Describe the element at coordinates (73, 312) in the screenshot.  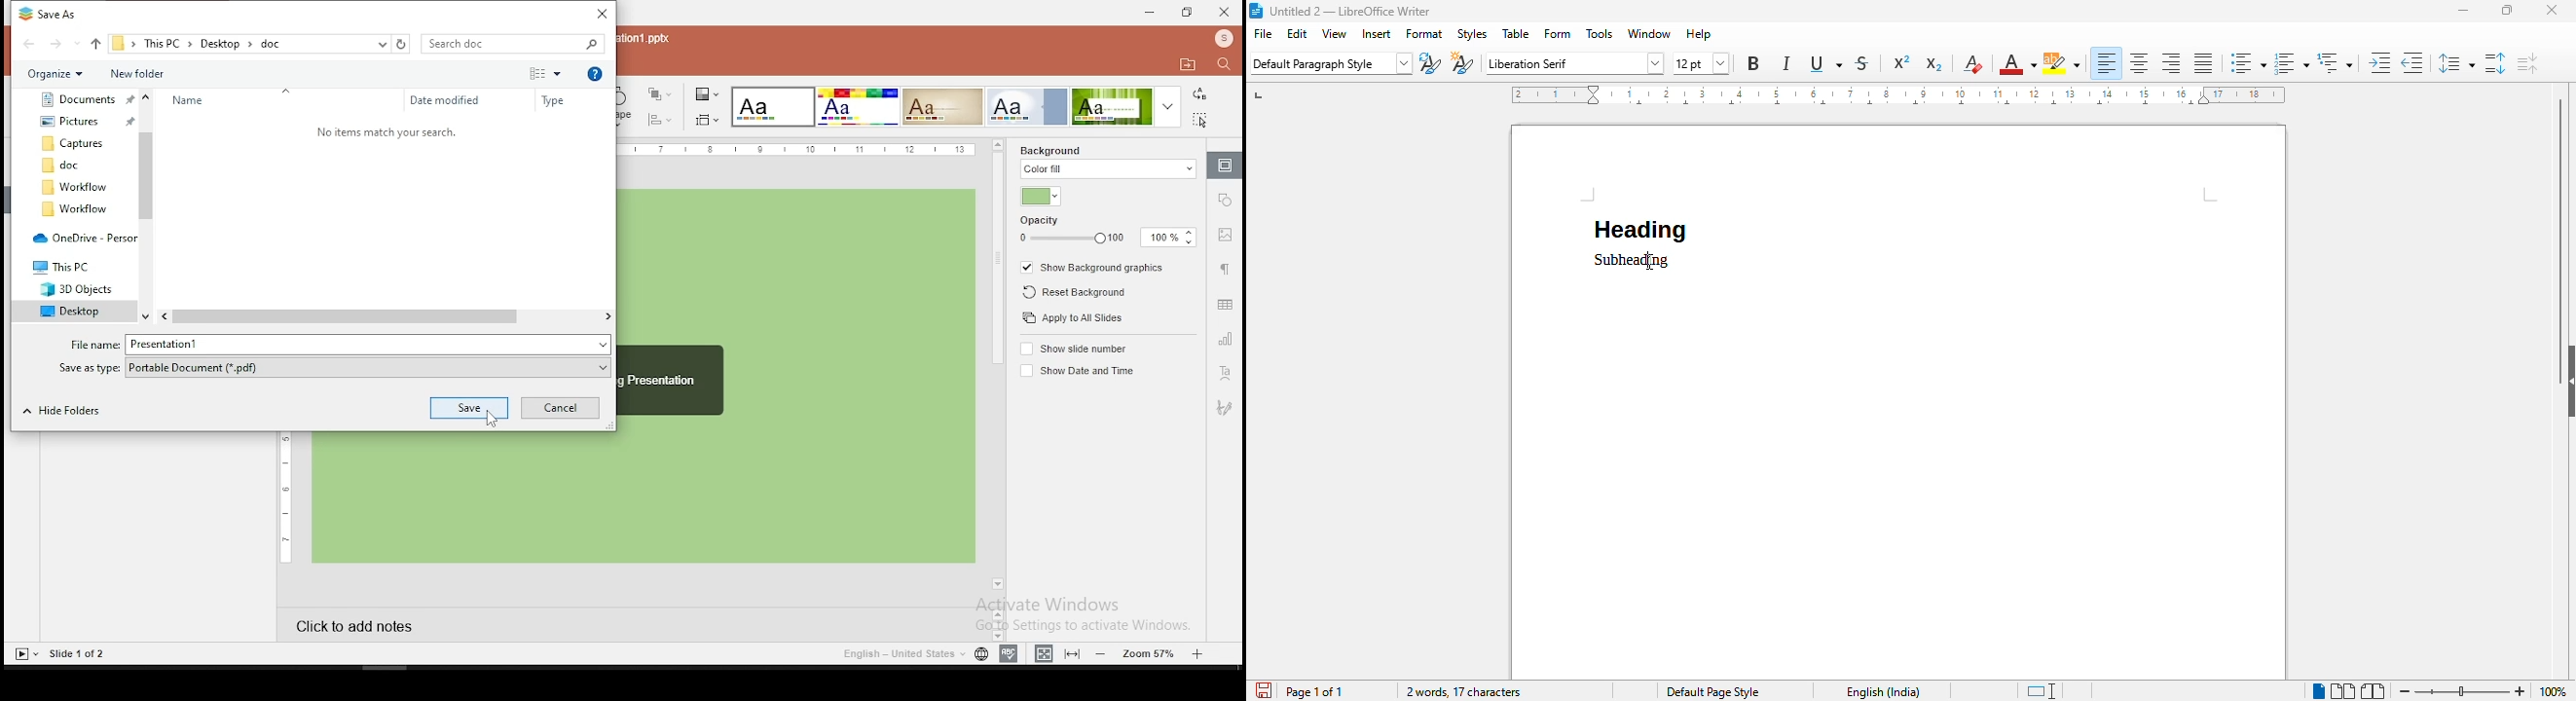
I see `Desktop` at that location.